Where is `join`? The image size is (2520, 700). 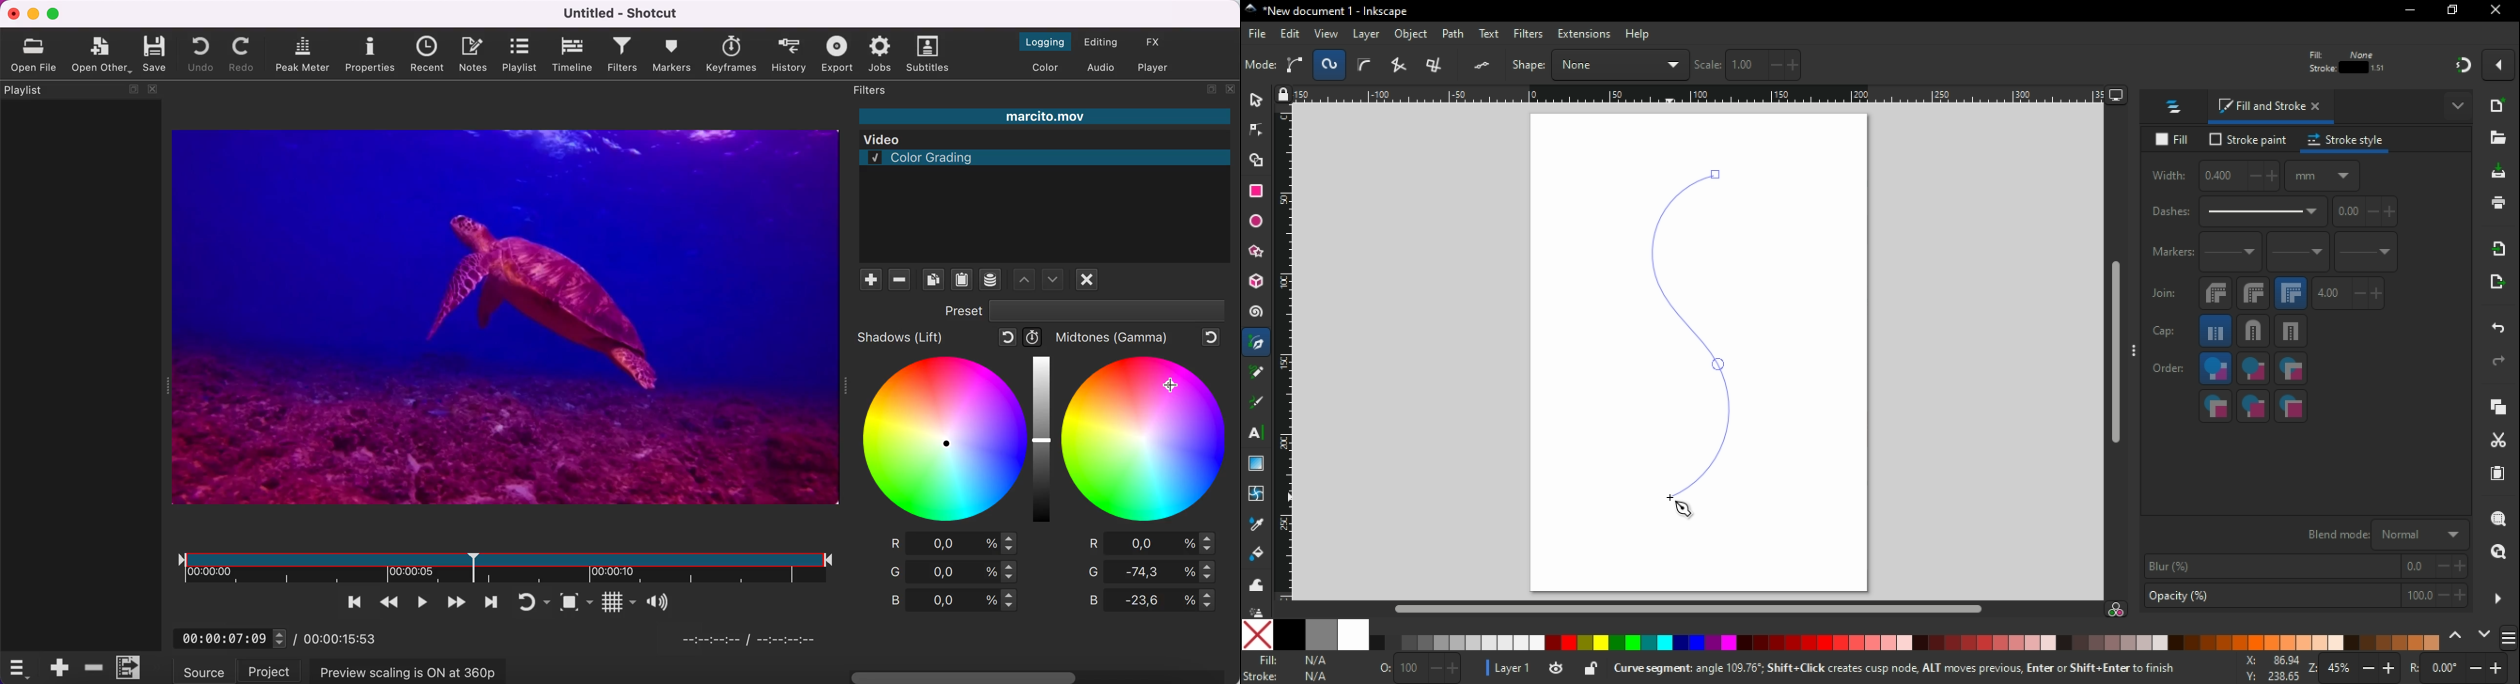
join is located at coordinates (2165, 298).